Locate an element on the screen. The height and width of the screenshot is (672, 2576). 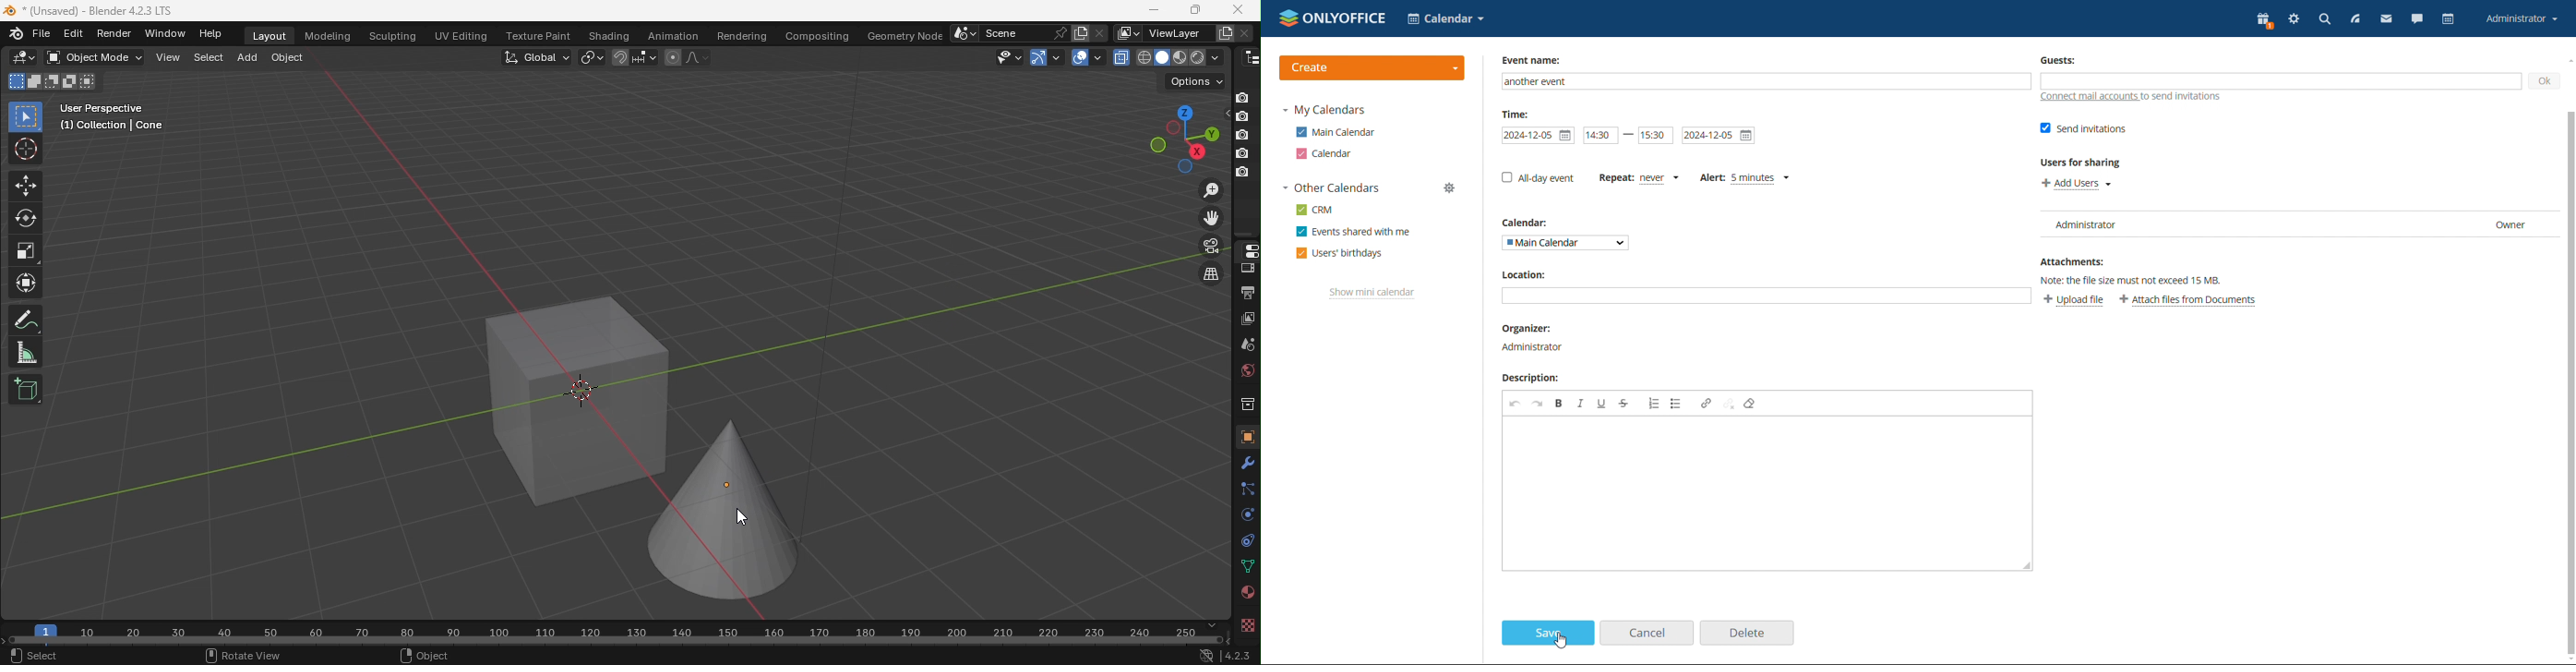
Rotate the view is located at coordinates (1209, 133).